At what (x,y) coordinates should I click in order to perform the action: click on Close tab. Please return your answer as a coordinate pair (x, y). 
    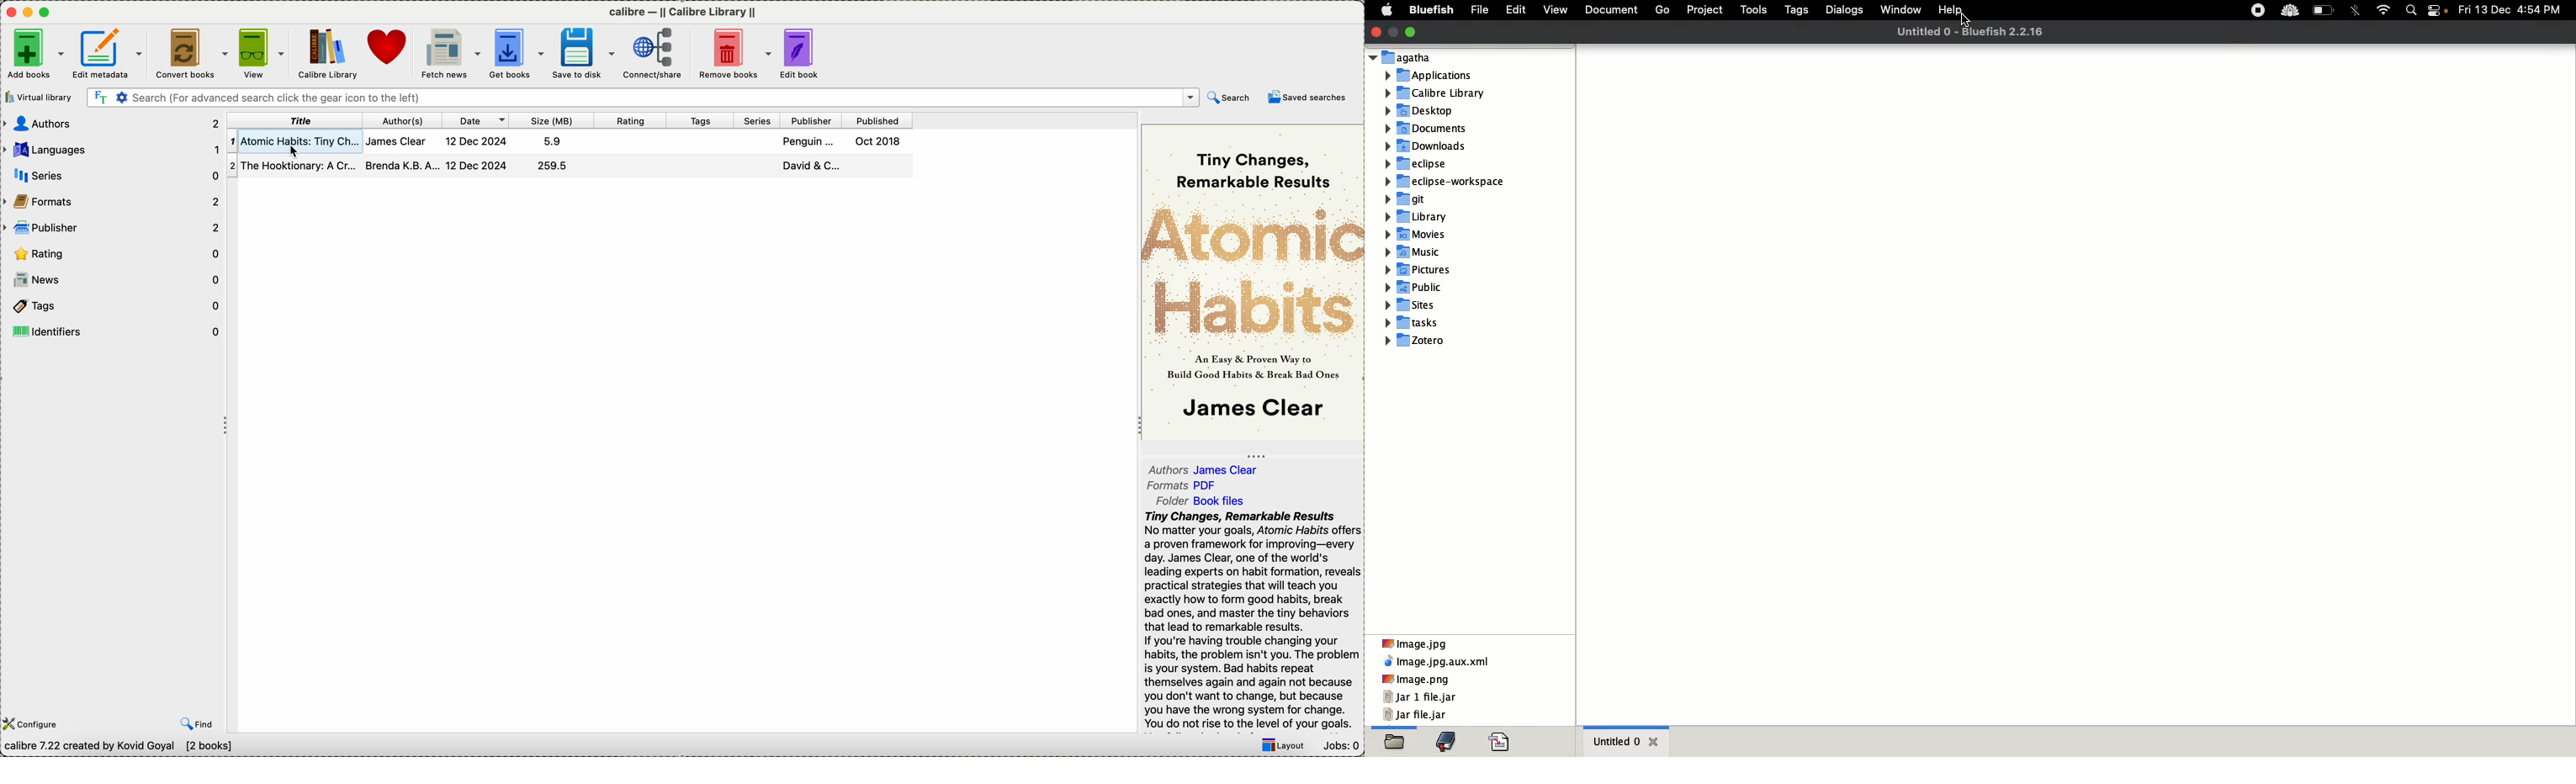
    Looking at the image, I should click on (1655, 742).